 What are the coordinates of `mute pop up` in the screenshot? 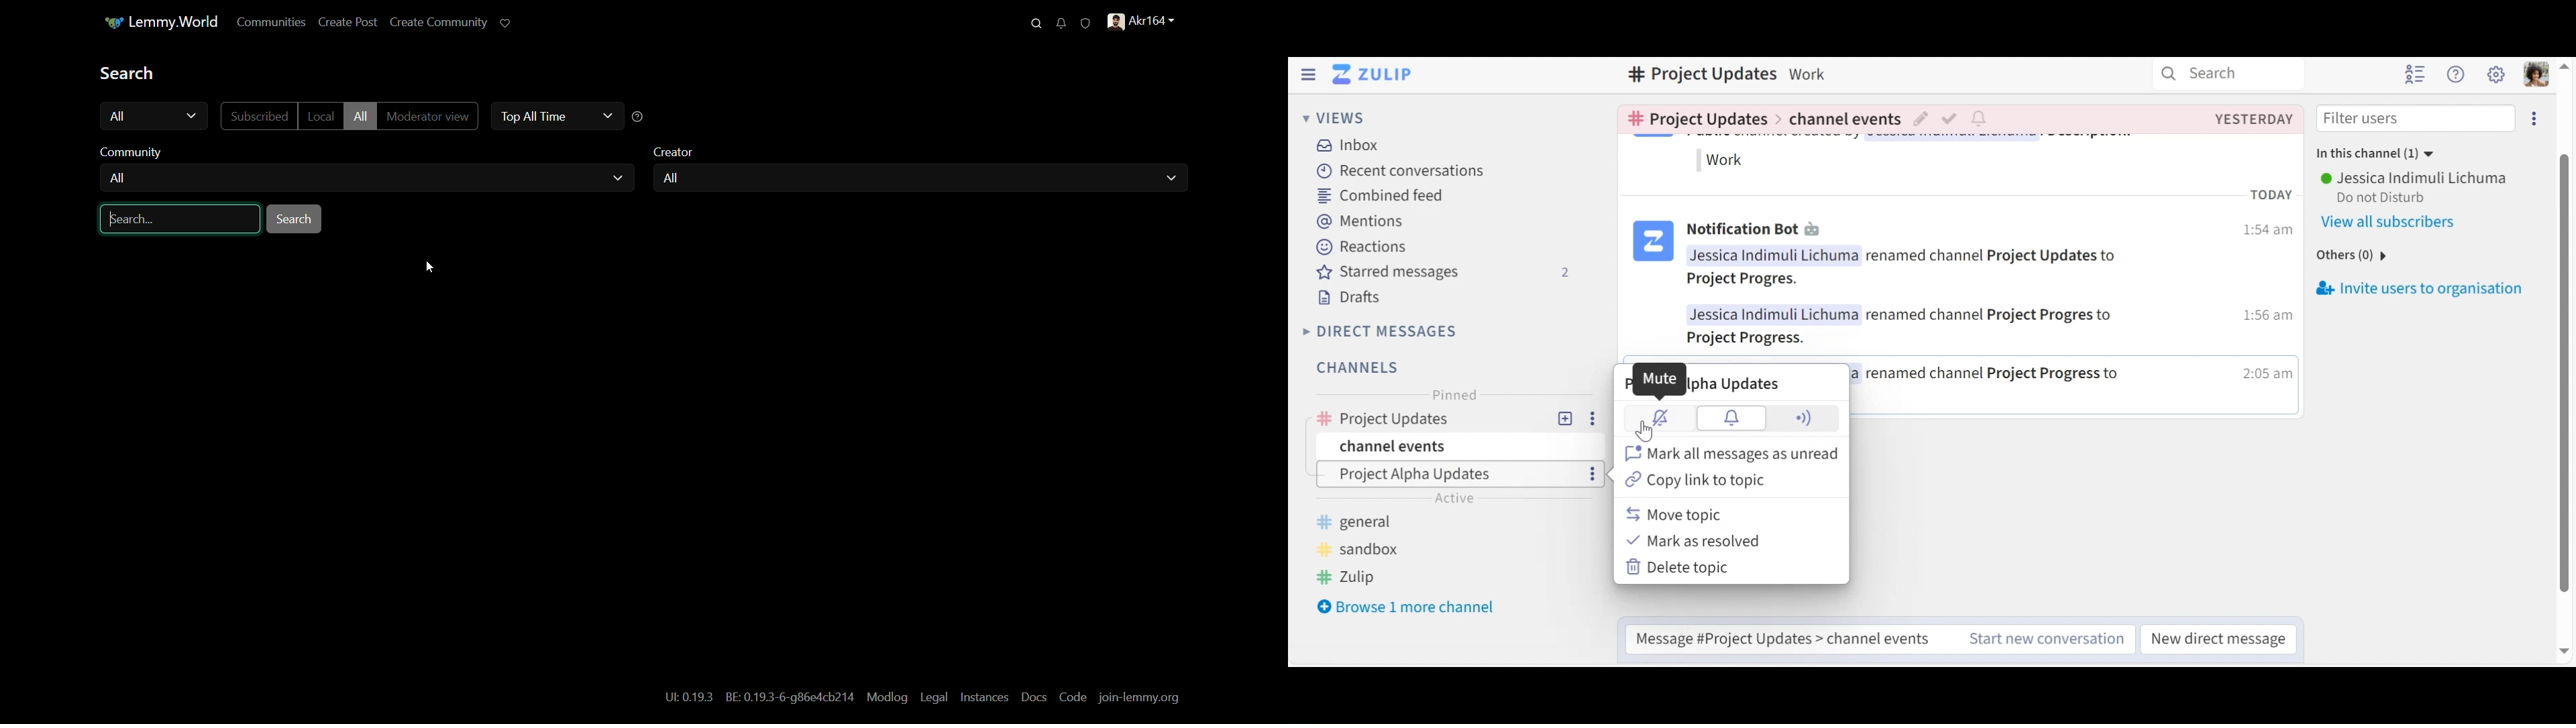 It's located at (1660, 378).